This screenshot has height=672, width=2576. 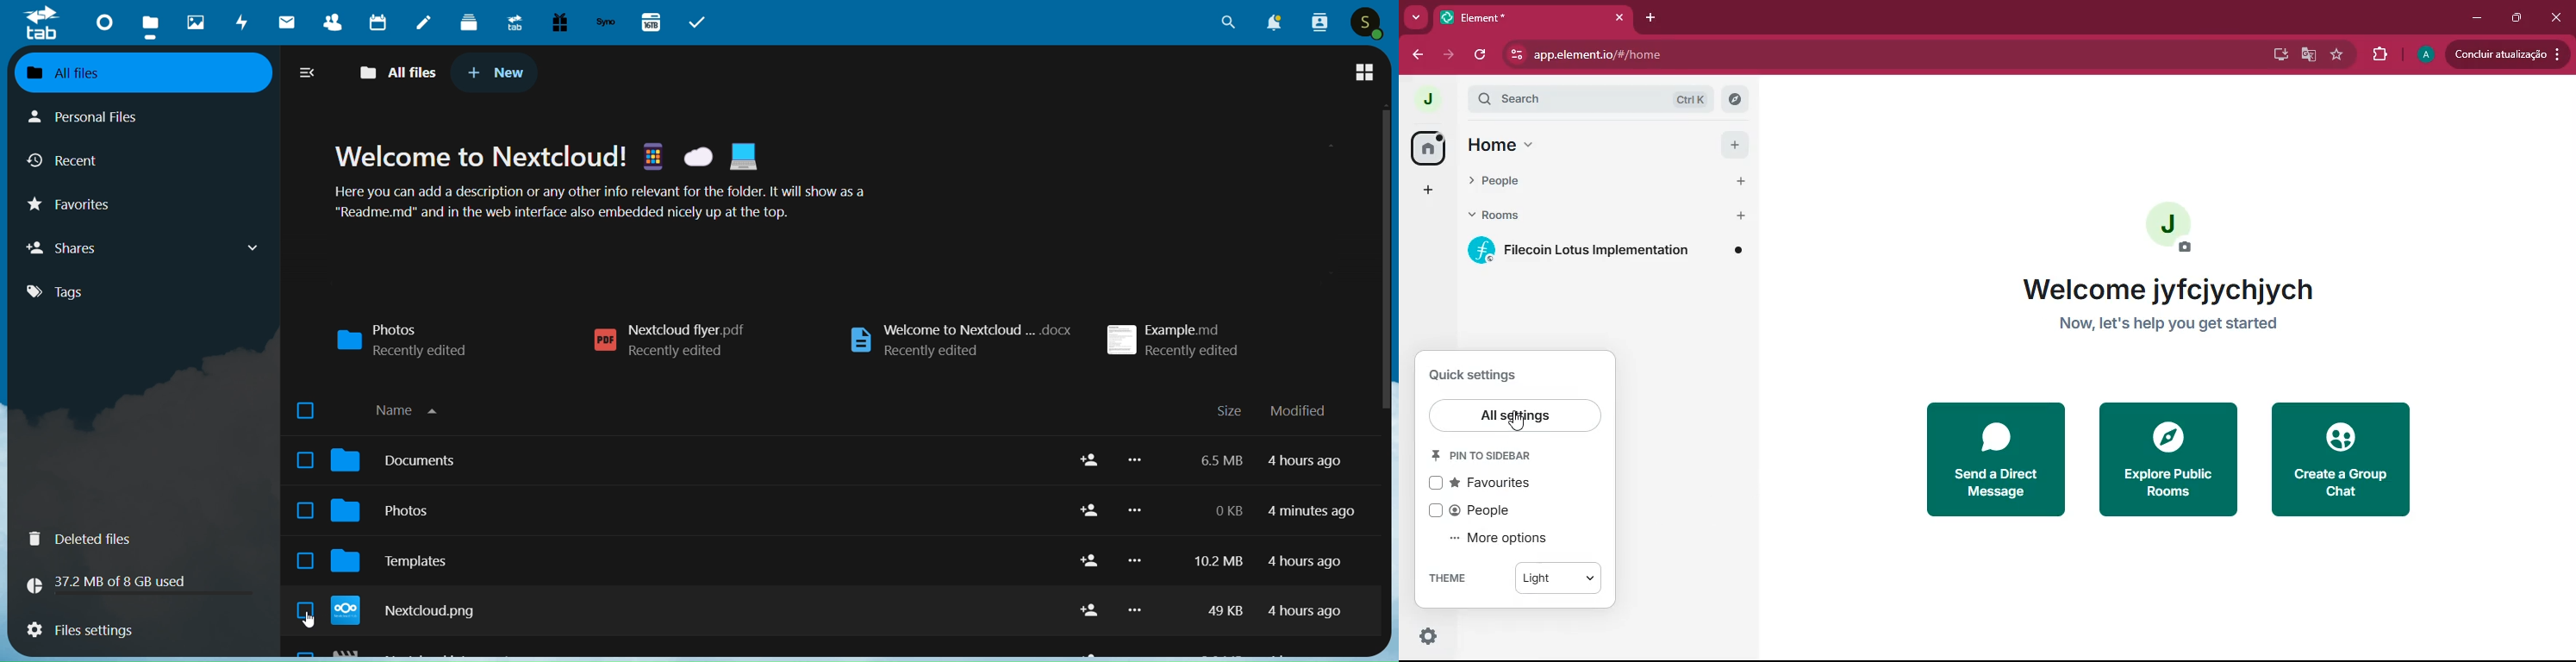 What do you see at coordinates (1489, 484) in the screenshot?
I see `favourites` at bounding box center [1489, 484].